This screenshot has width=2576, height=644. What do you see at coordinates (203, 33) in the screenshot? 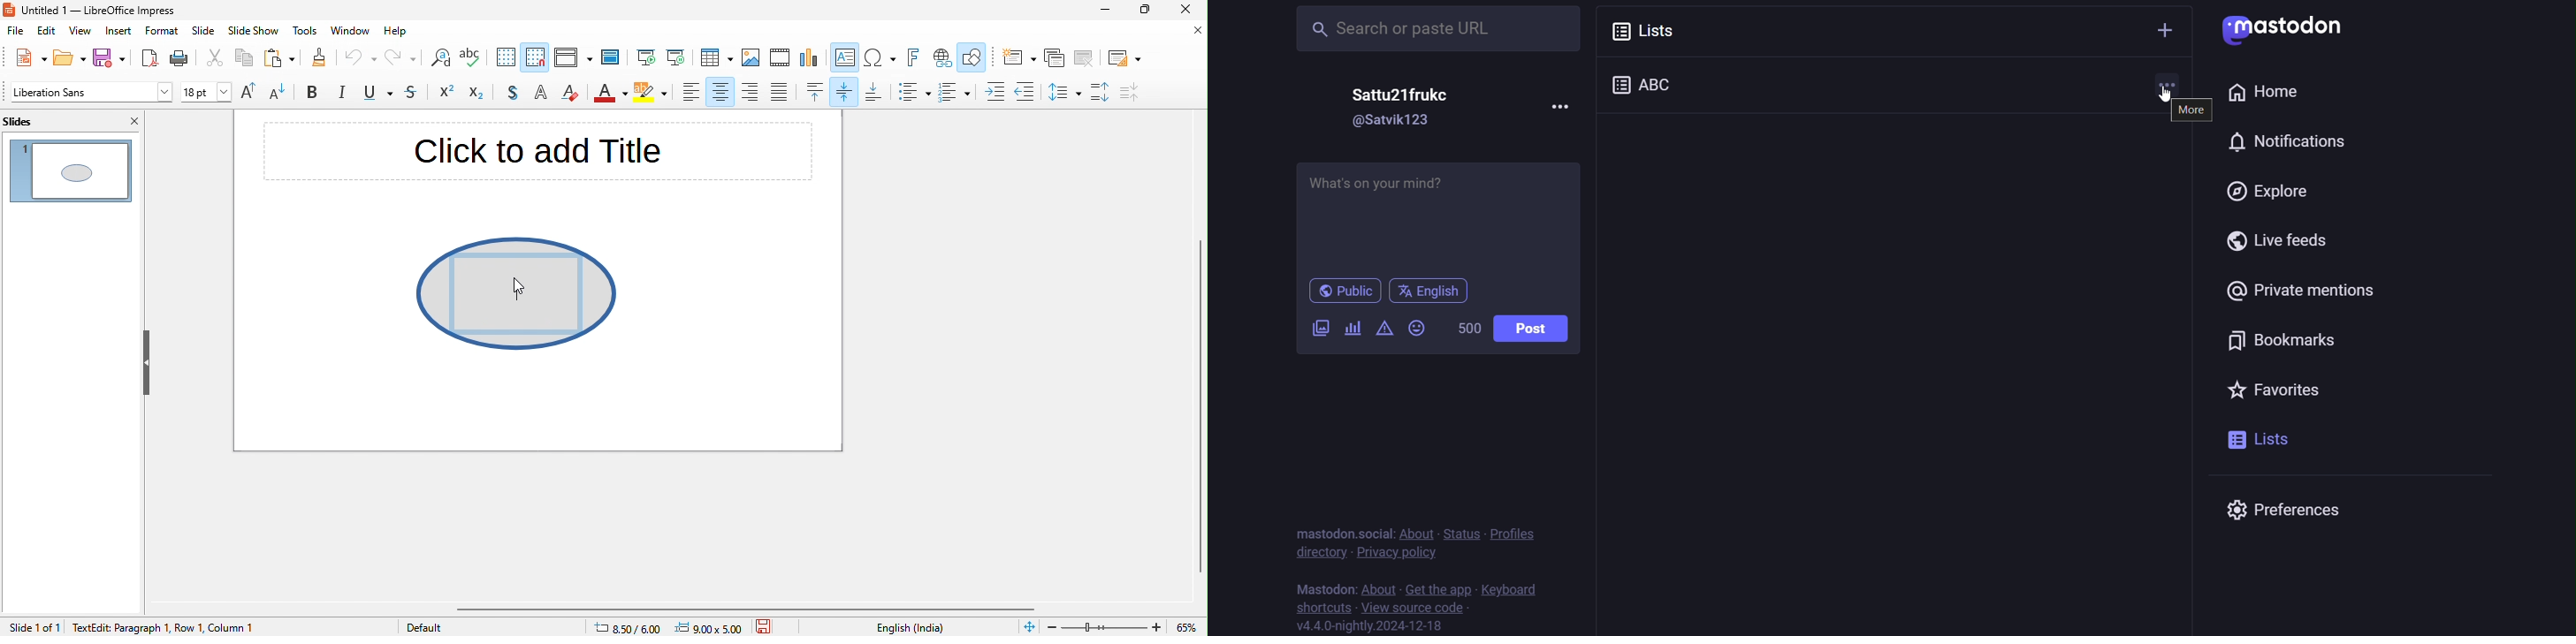
I see `slide` at bounding box center [203, 33].